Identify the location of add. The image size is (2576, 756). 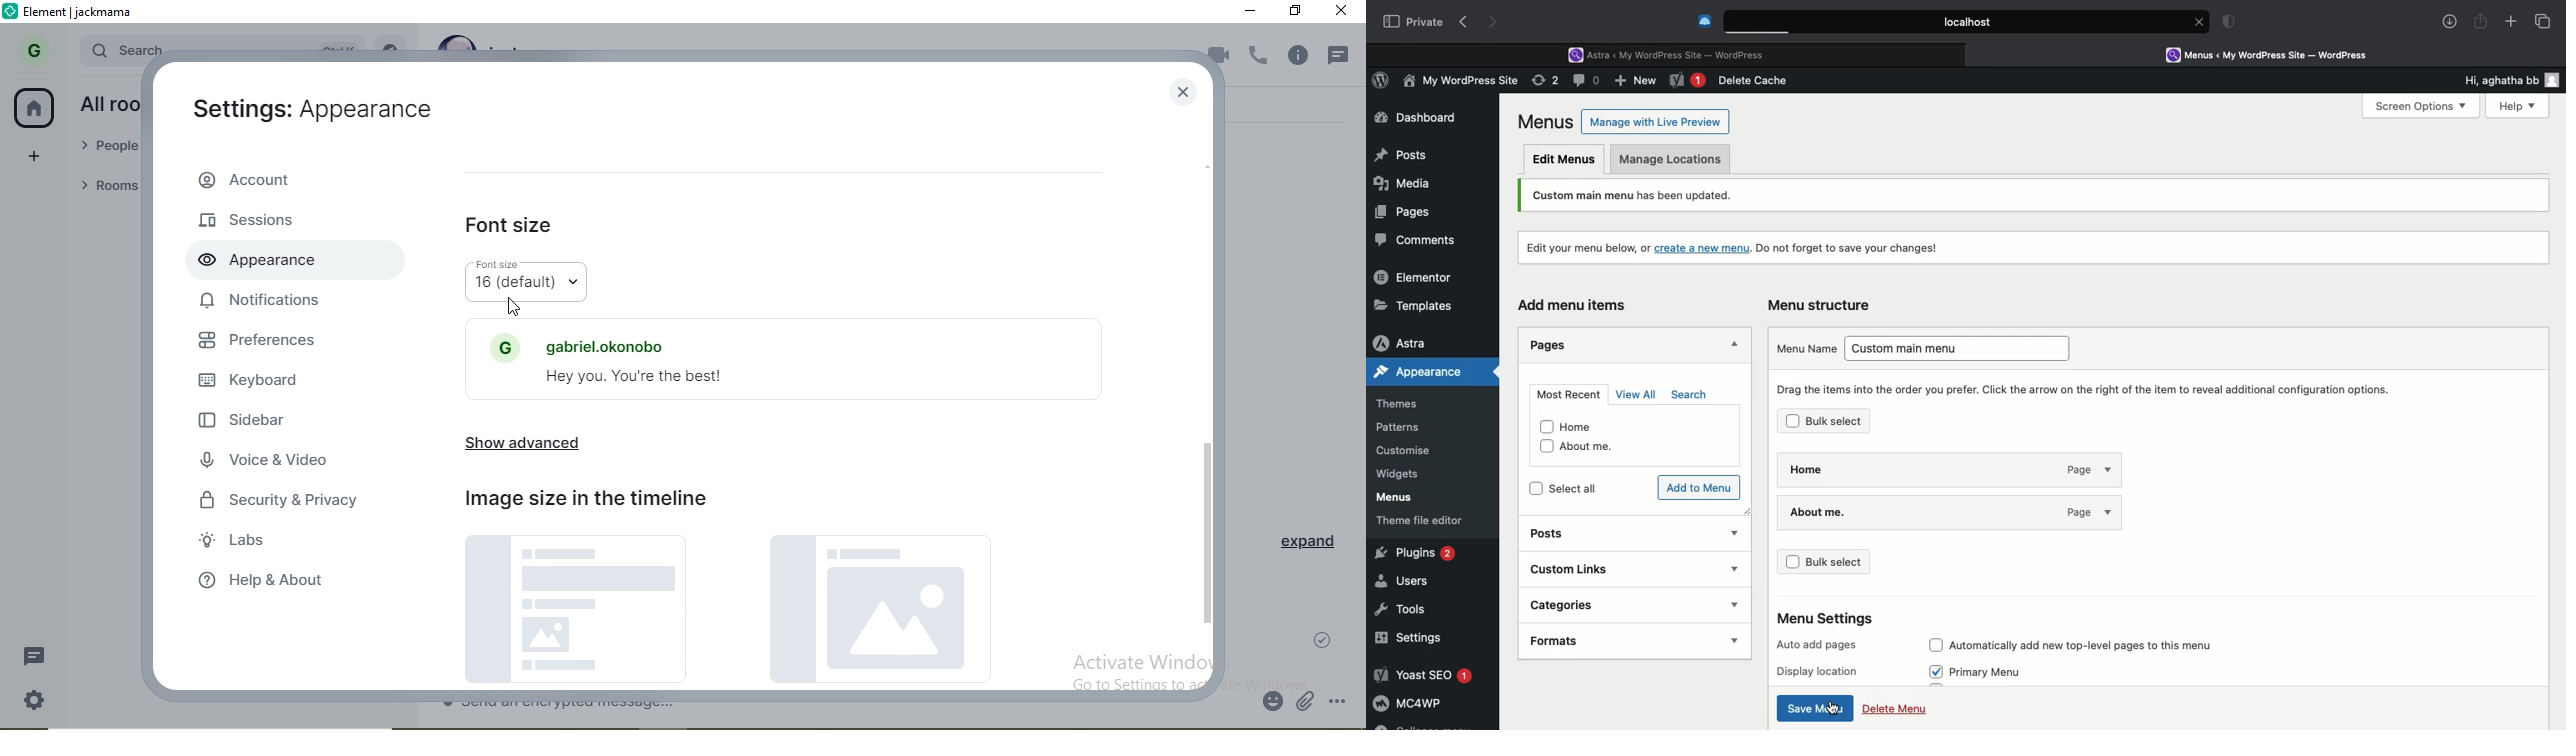
(36, 157).